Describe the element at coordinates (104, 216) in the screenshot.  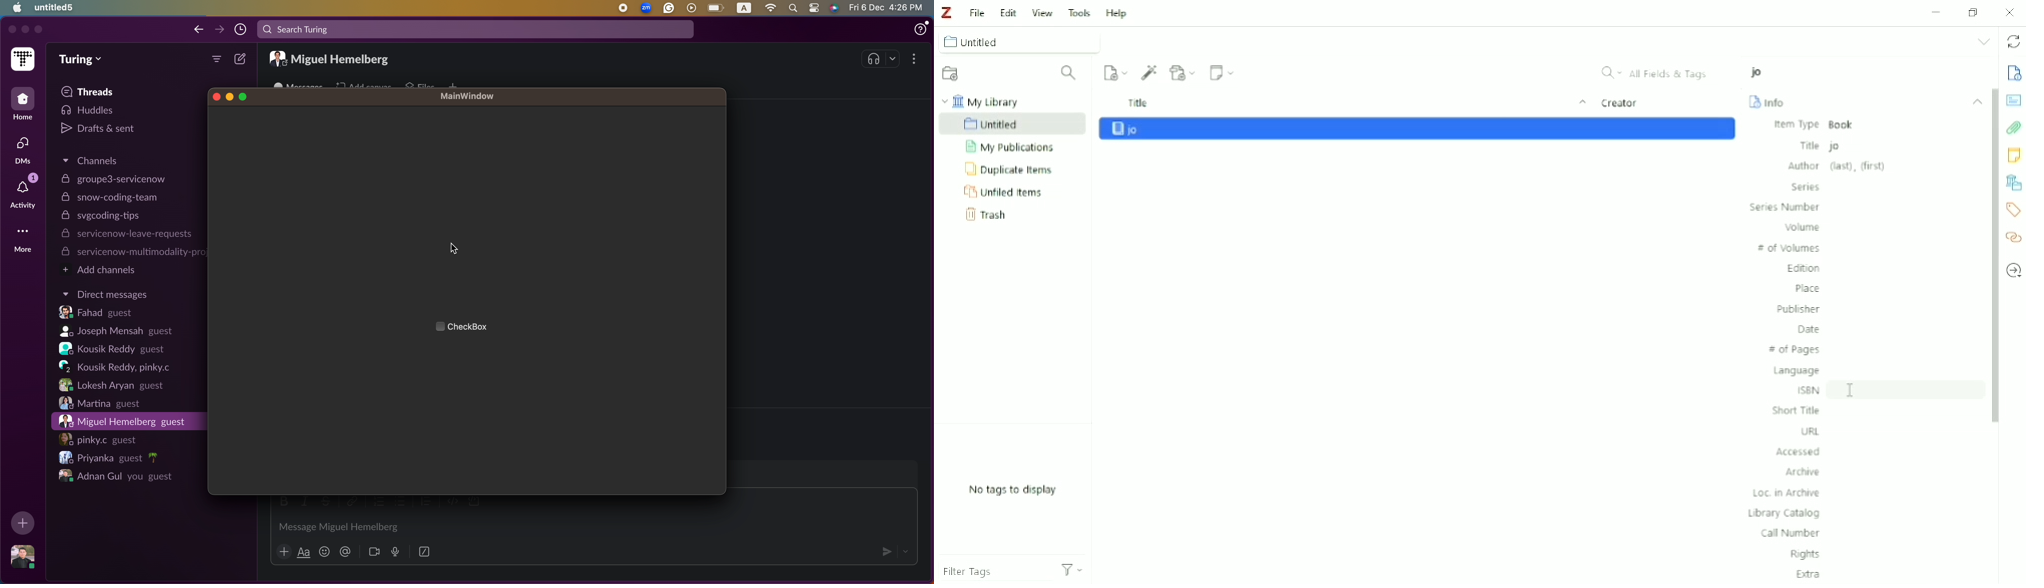
I see `svg coding tips` at that location.